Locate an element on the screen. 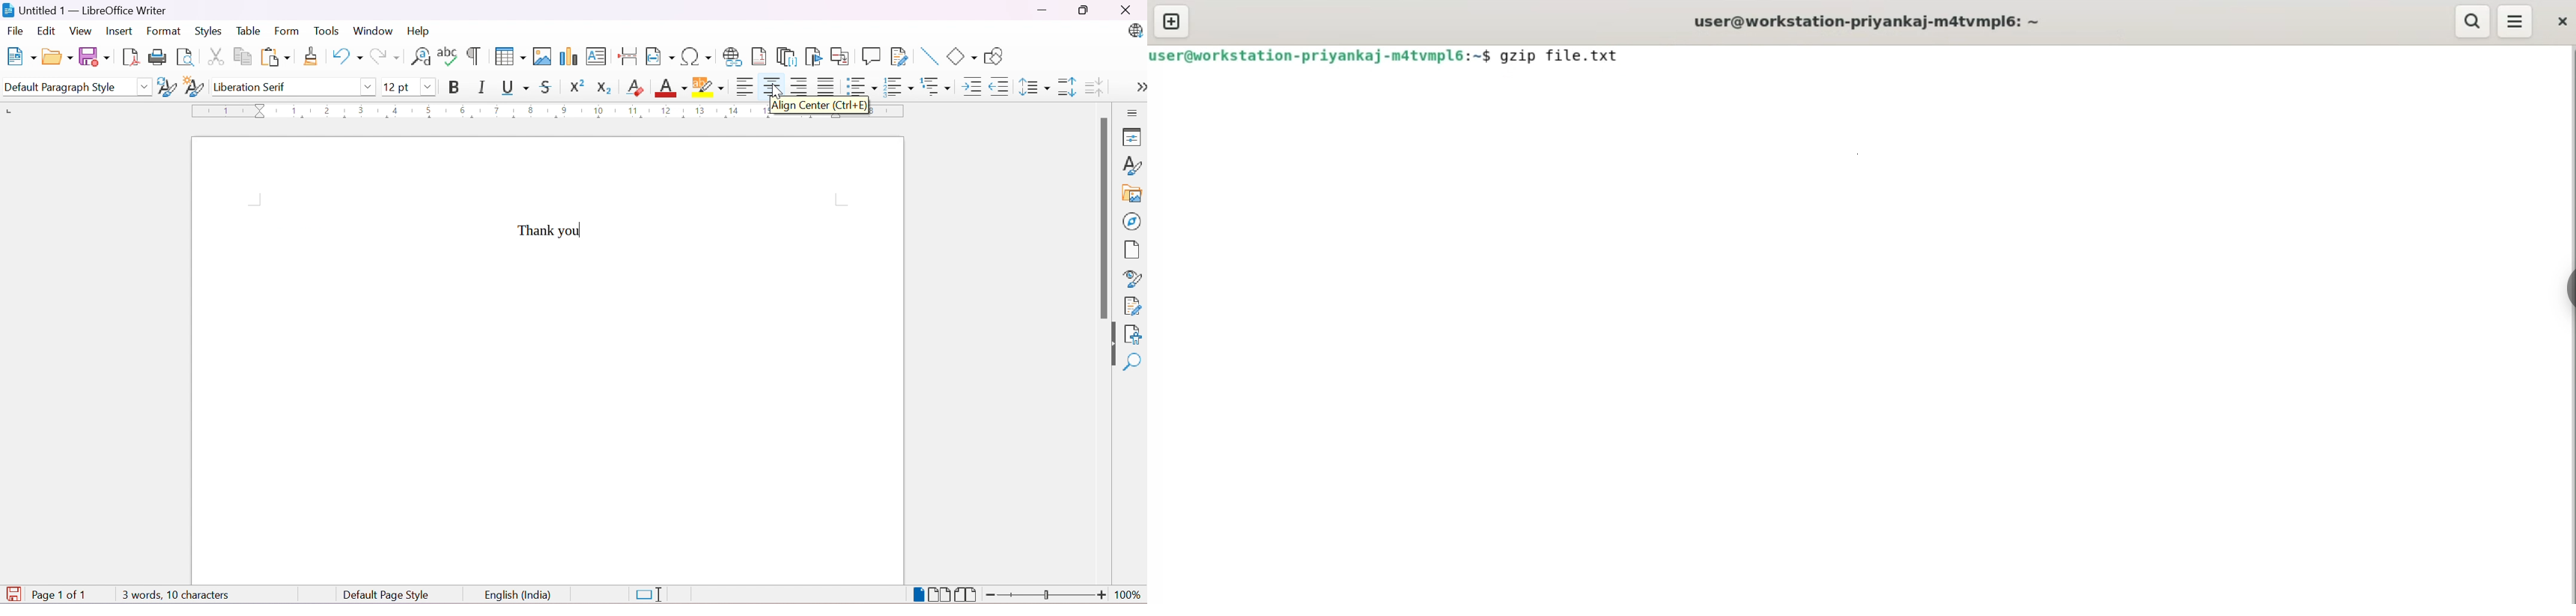  Default Paragraph Style is located at coordinates (65, 87).